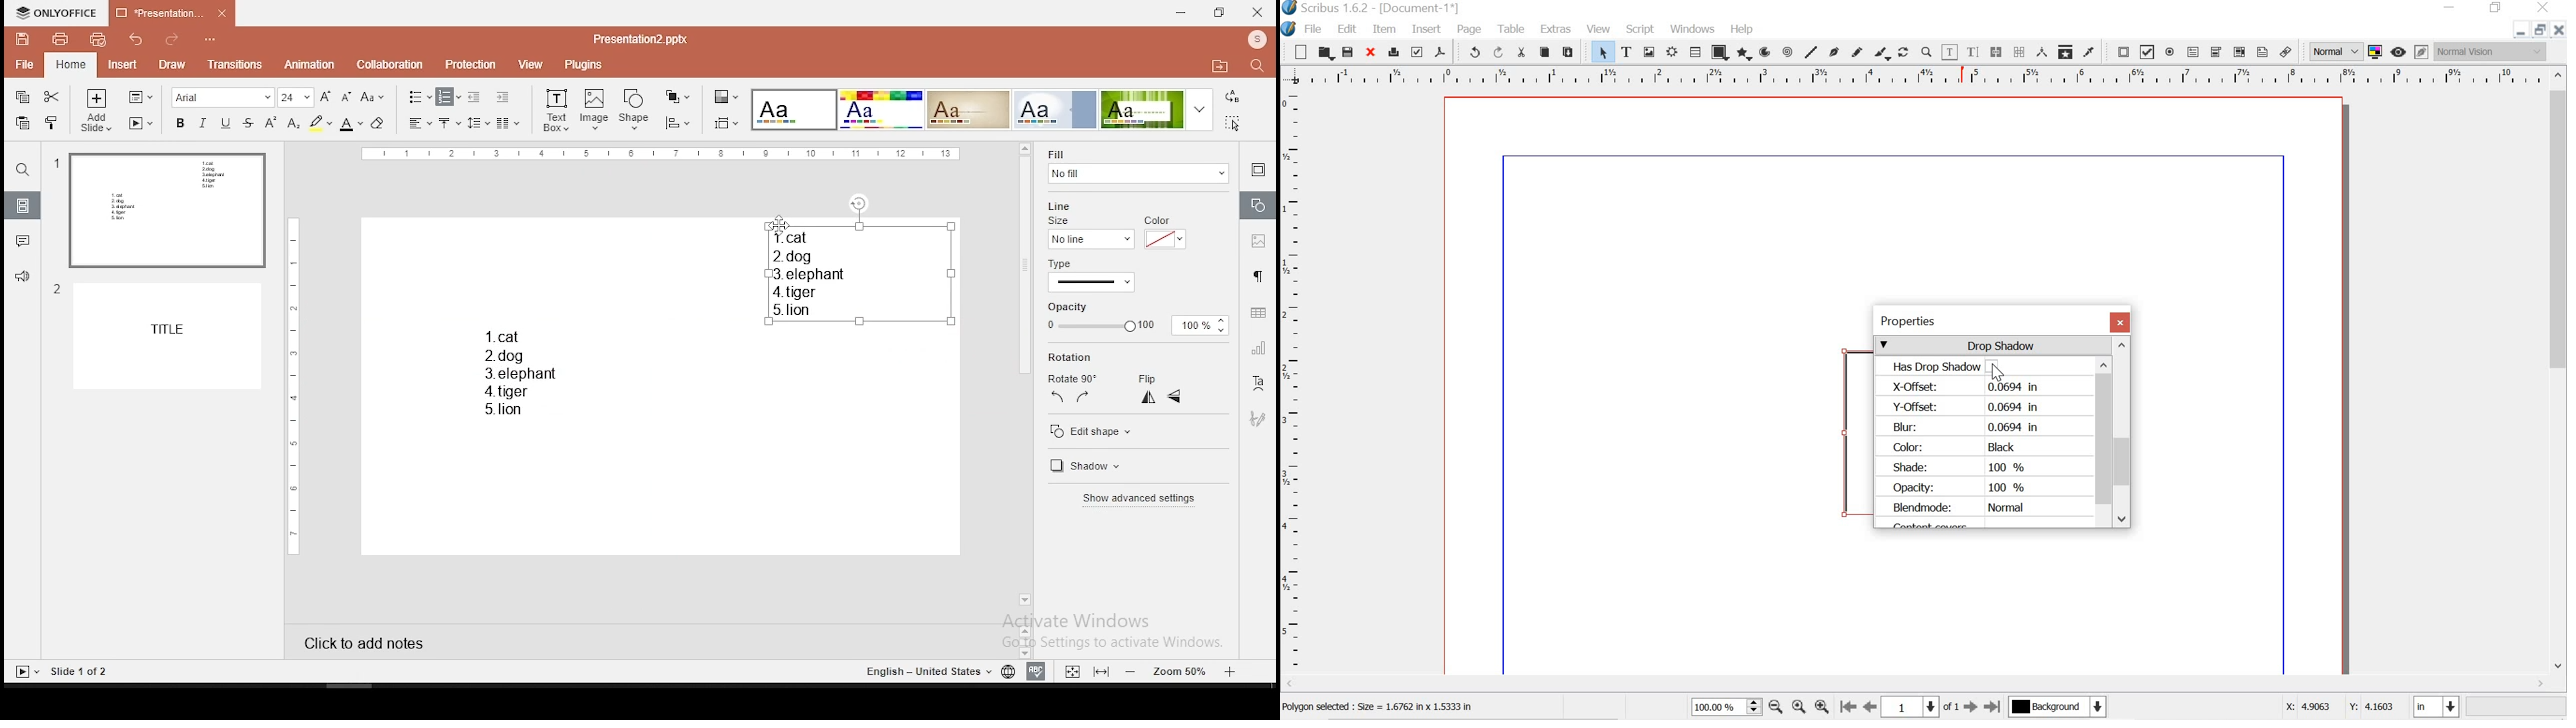  I want to click on pdf list box, so click(2238, 52).